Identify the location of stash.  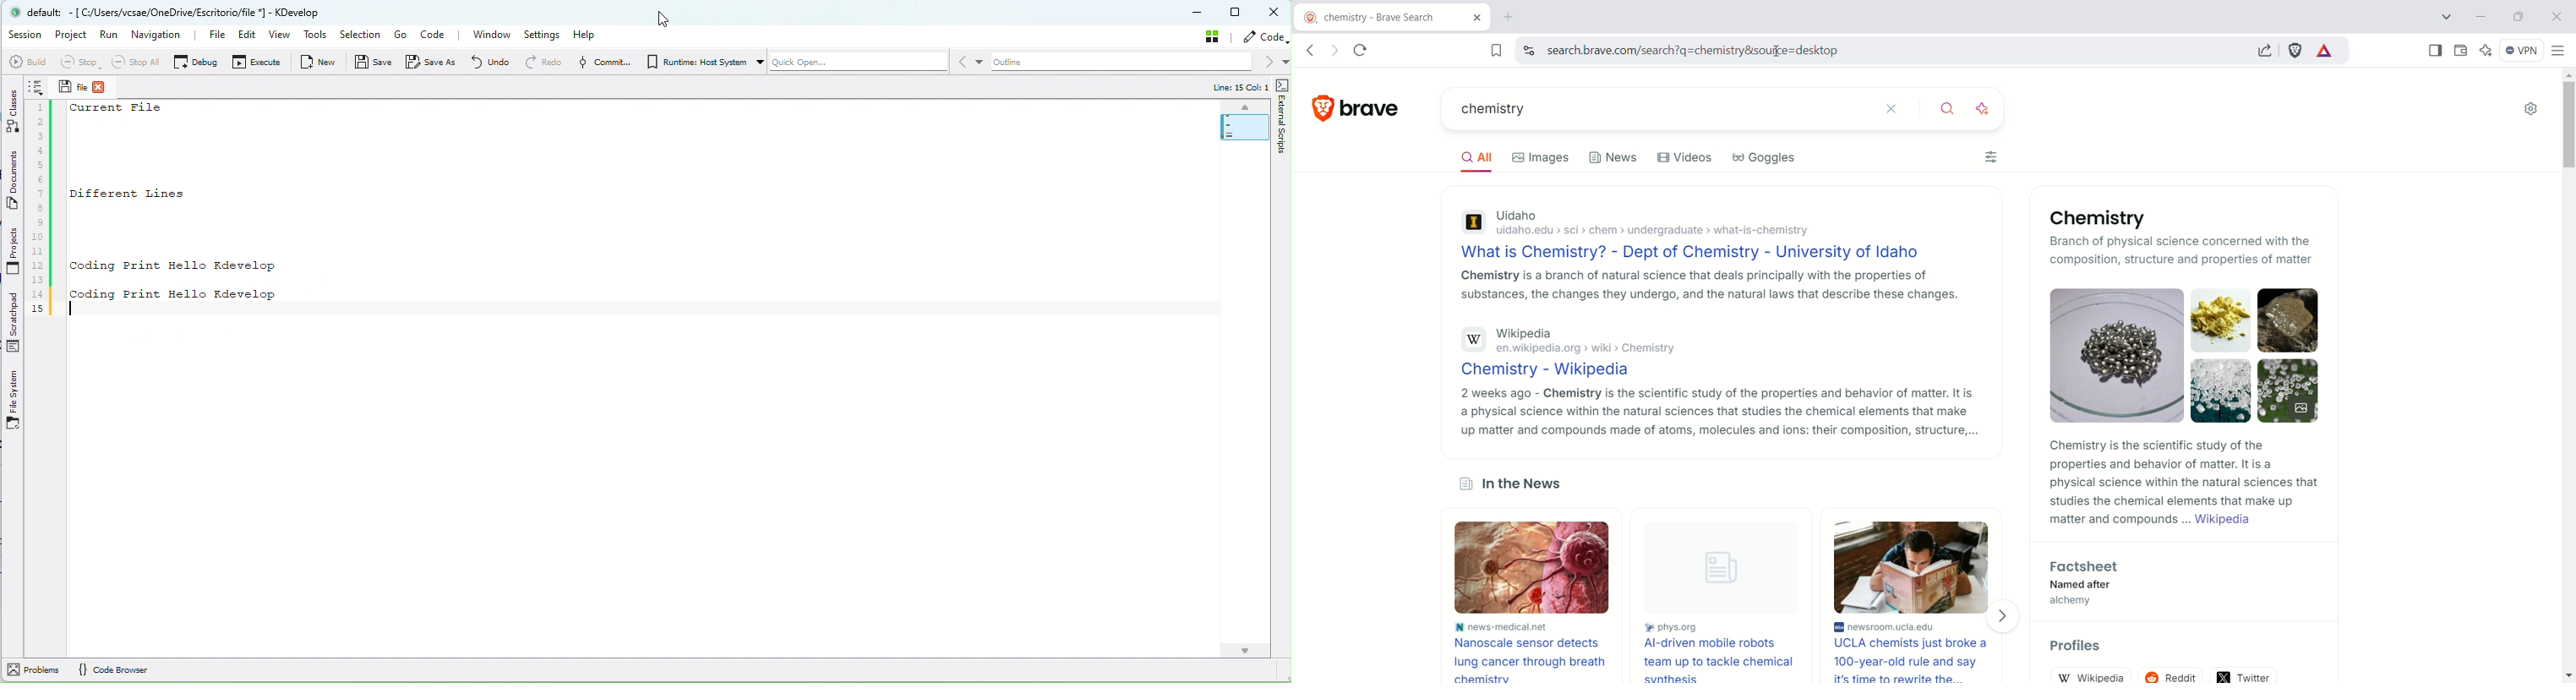
(1215, 36).